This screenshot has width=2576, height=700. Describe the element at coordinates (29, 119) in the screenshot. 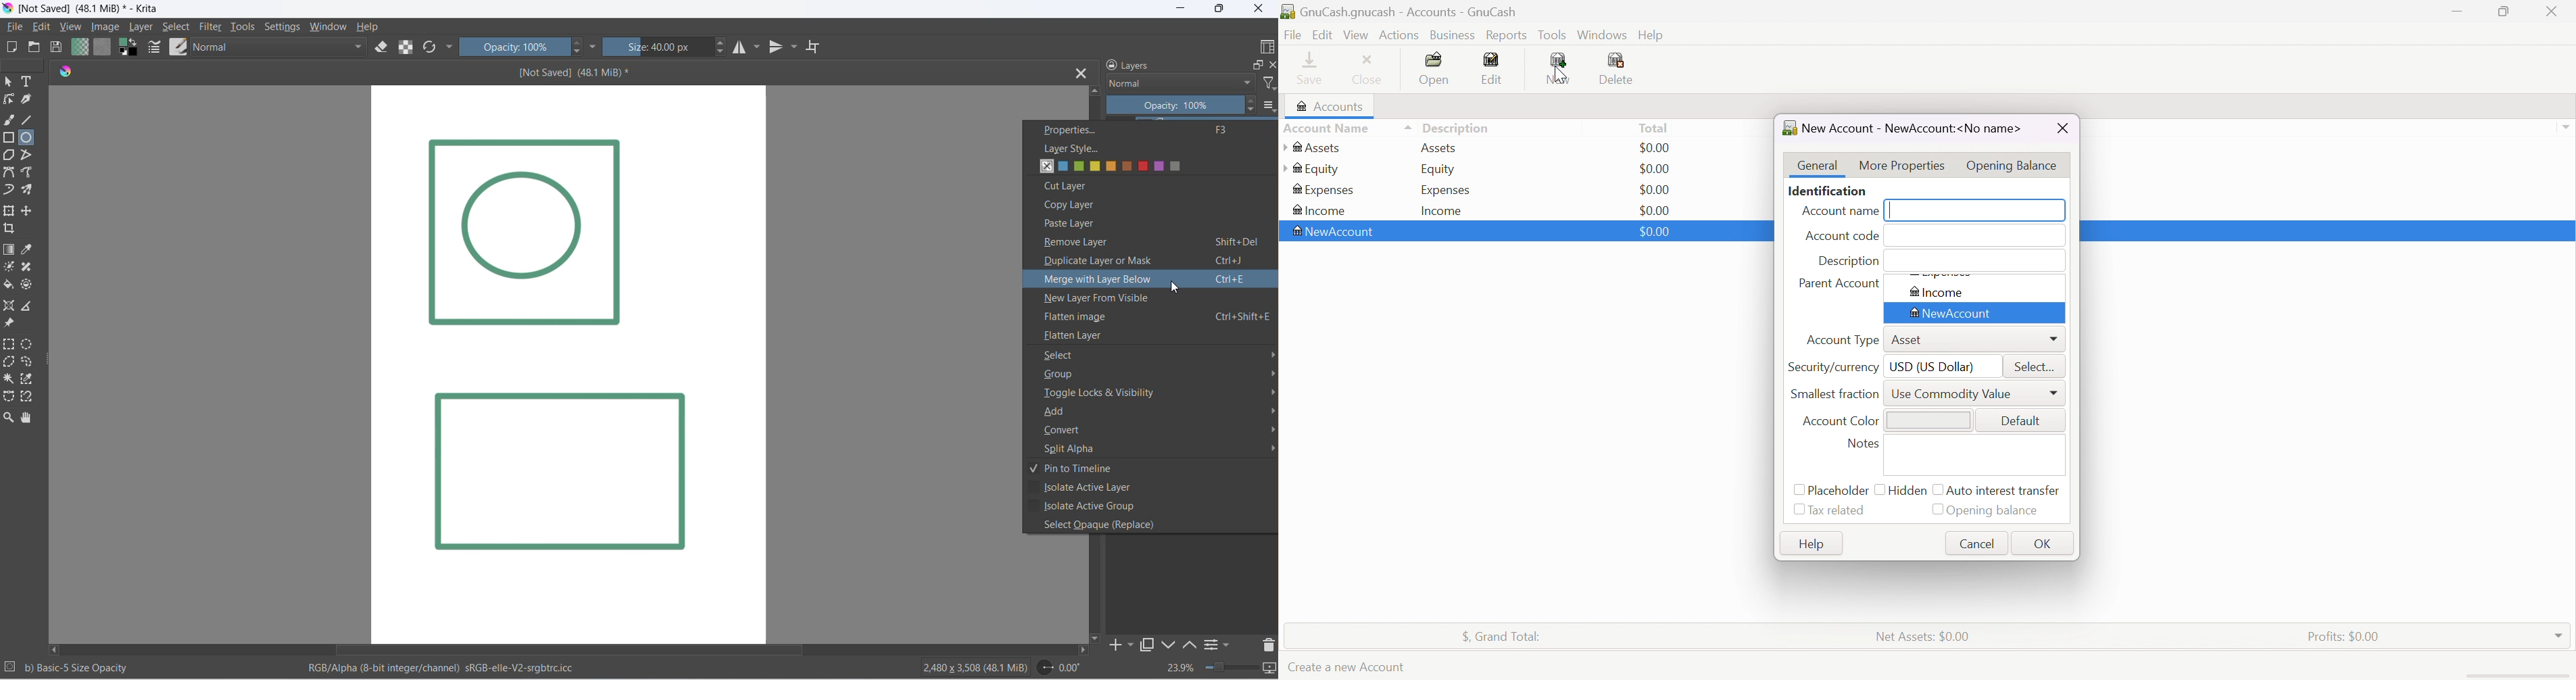

I see `line tool` at that location.